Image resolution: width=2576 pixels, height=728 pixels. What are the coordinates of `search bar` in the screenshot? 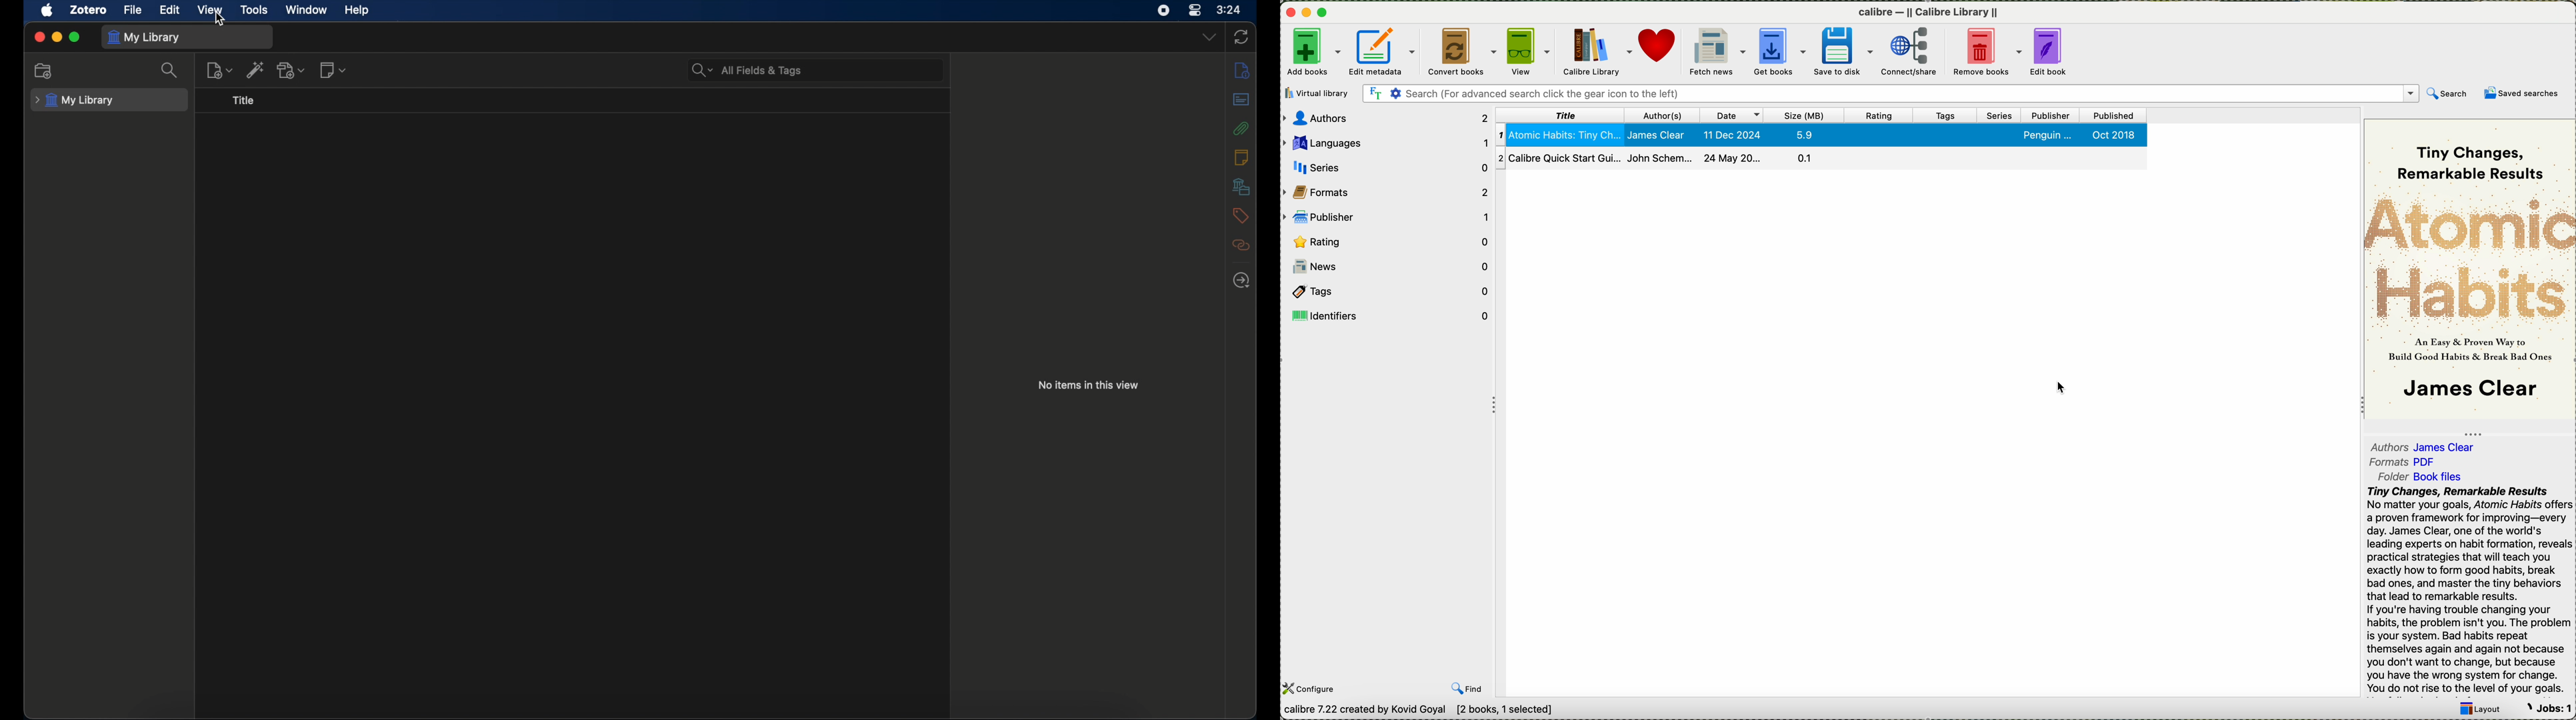 It's located at (1914, 94).